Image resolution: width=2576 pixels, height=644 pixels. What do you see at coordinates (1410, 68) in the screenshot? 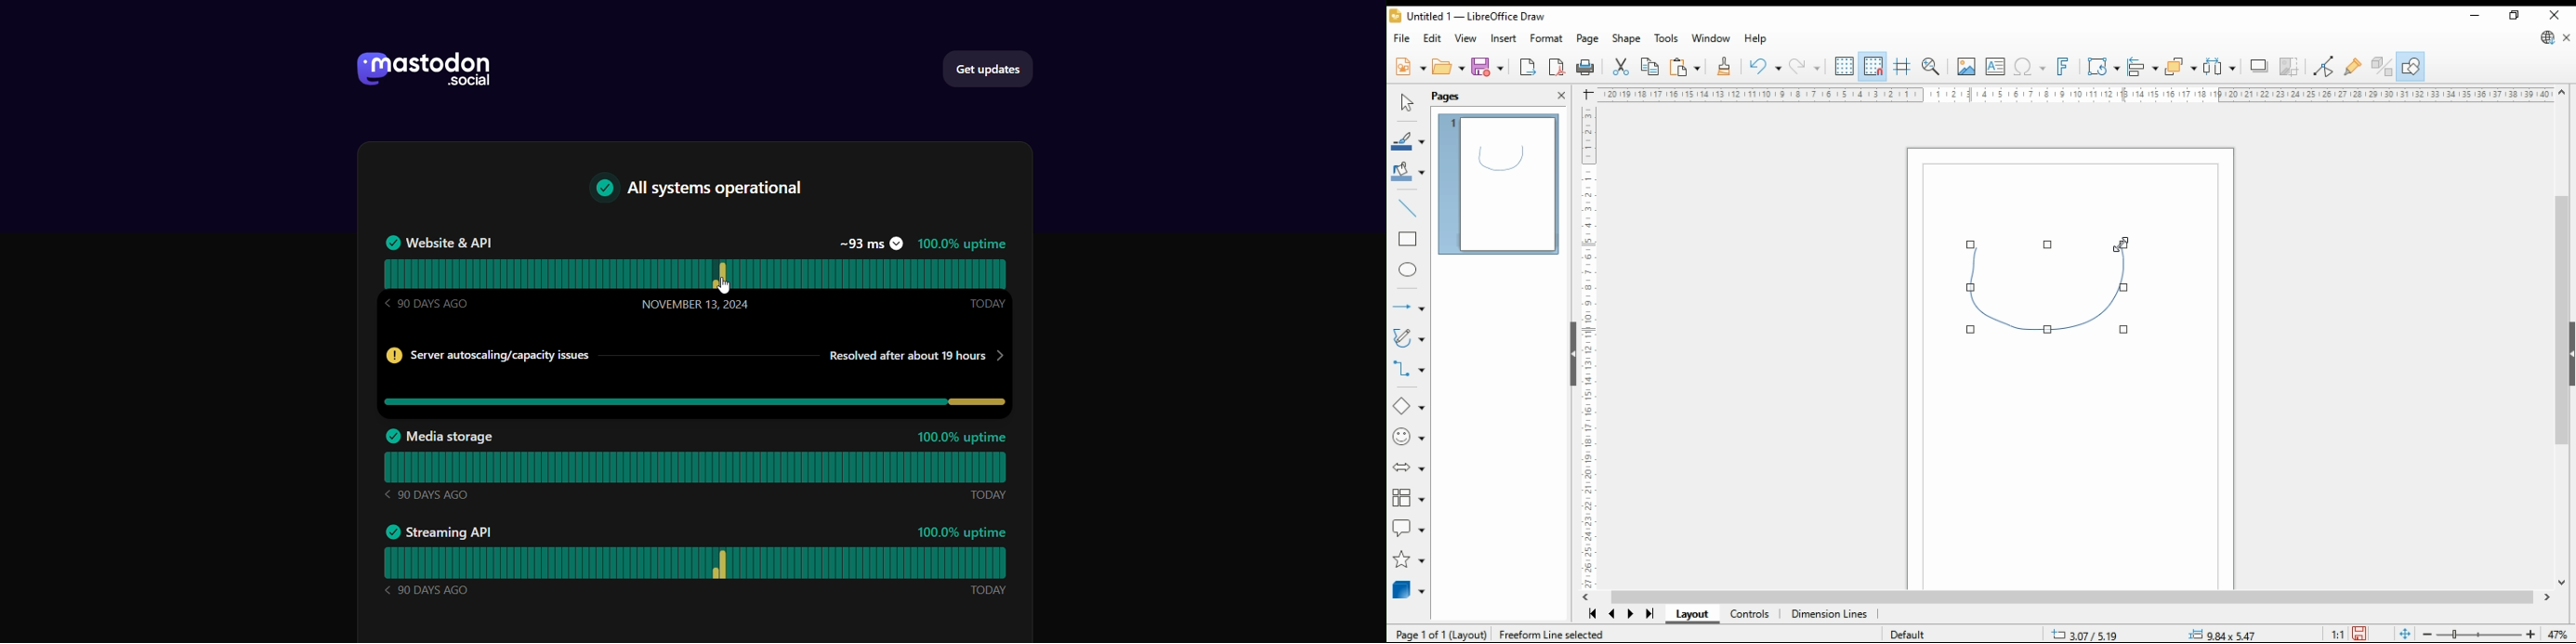
I see `new` at bounding box center [1410, 68].